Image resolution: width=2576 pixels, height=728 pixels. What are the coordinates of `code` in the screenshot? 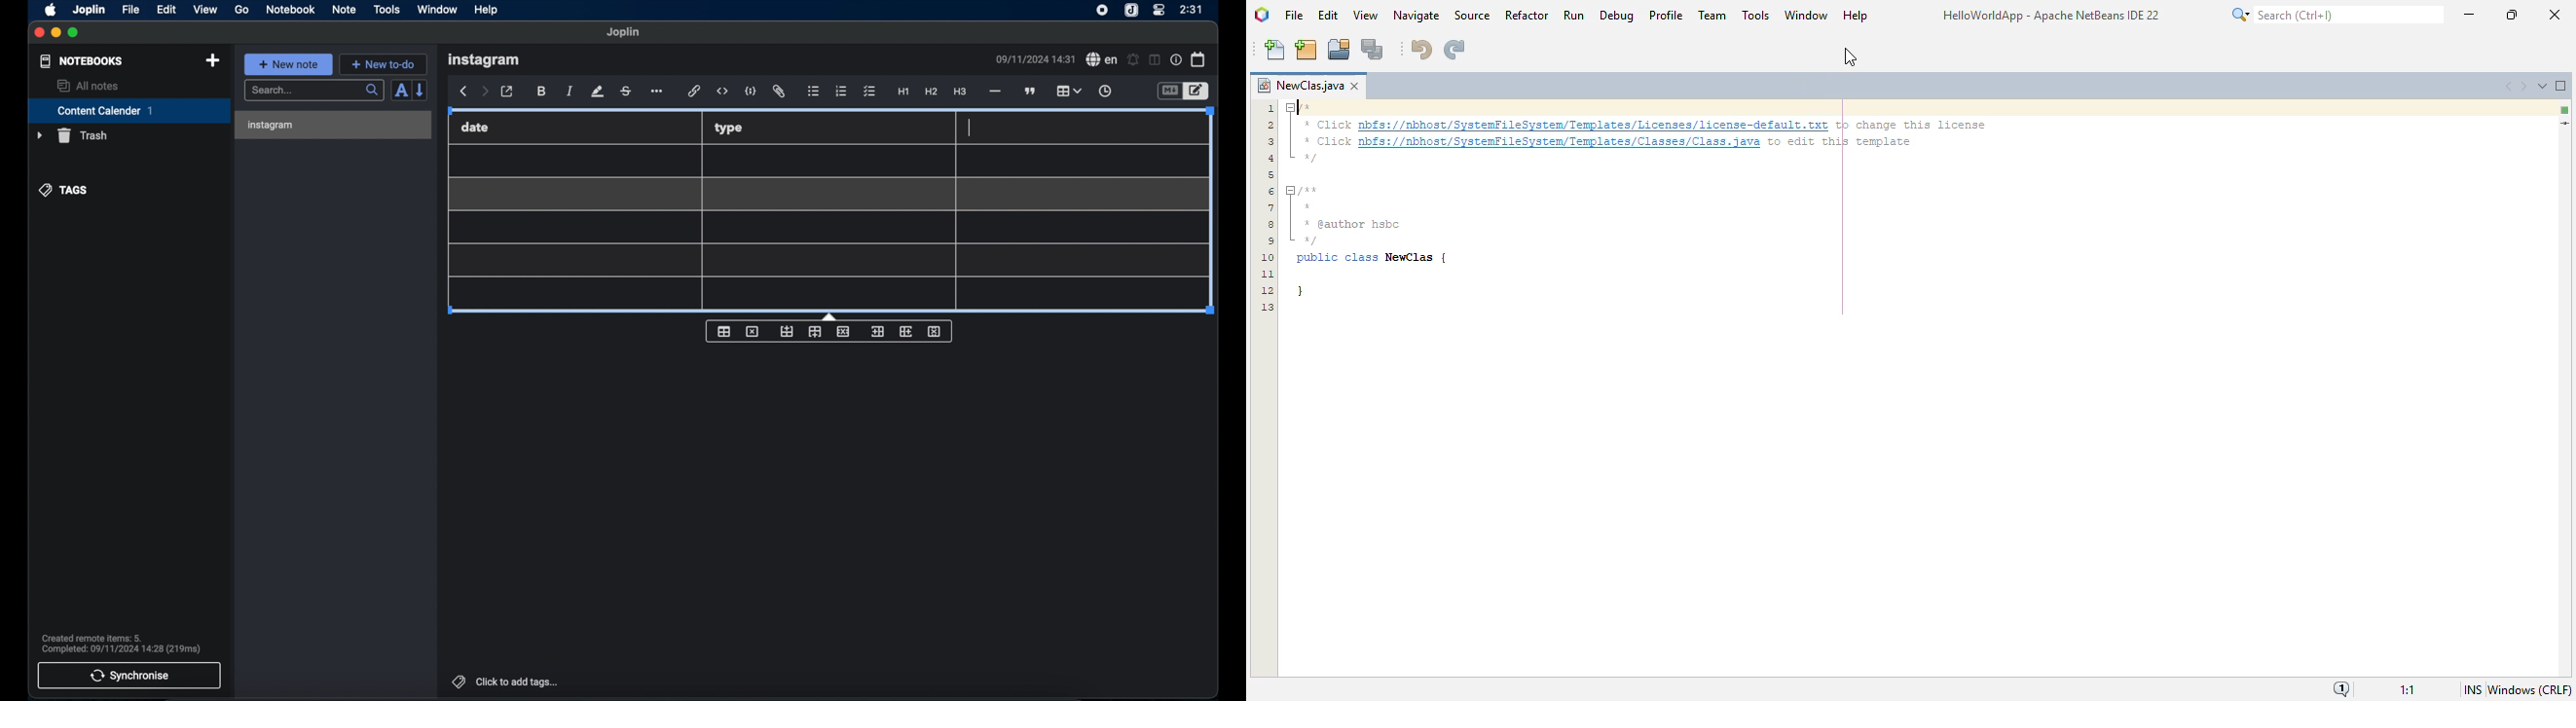 It's located at (750, 91).